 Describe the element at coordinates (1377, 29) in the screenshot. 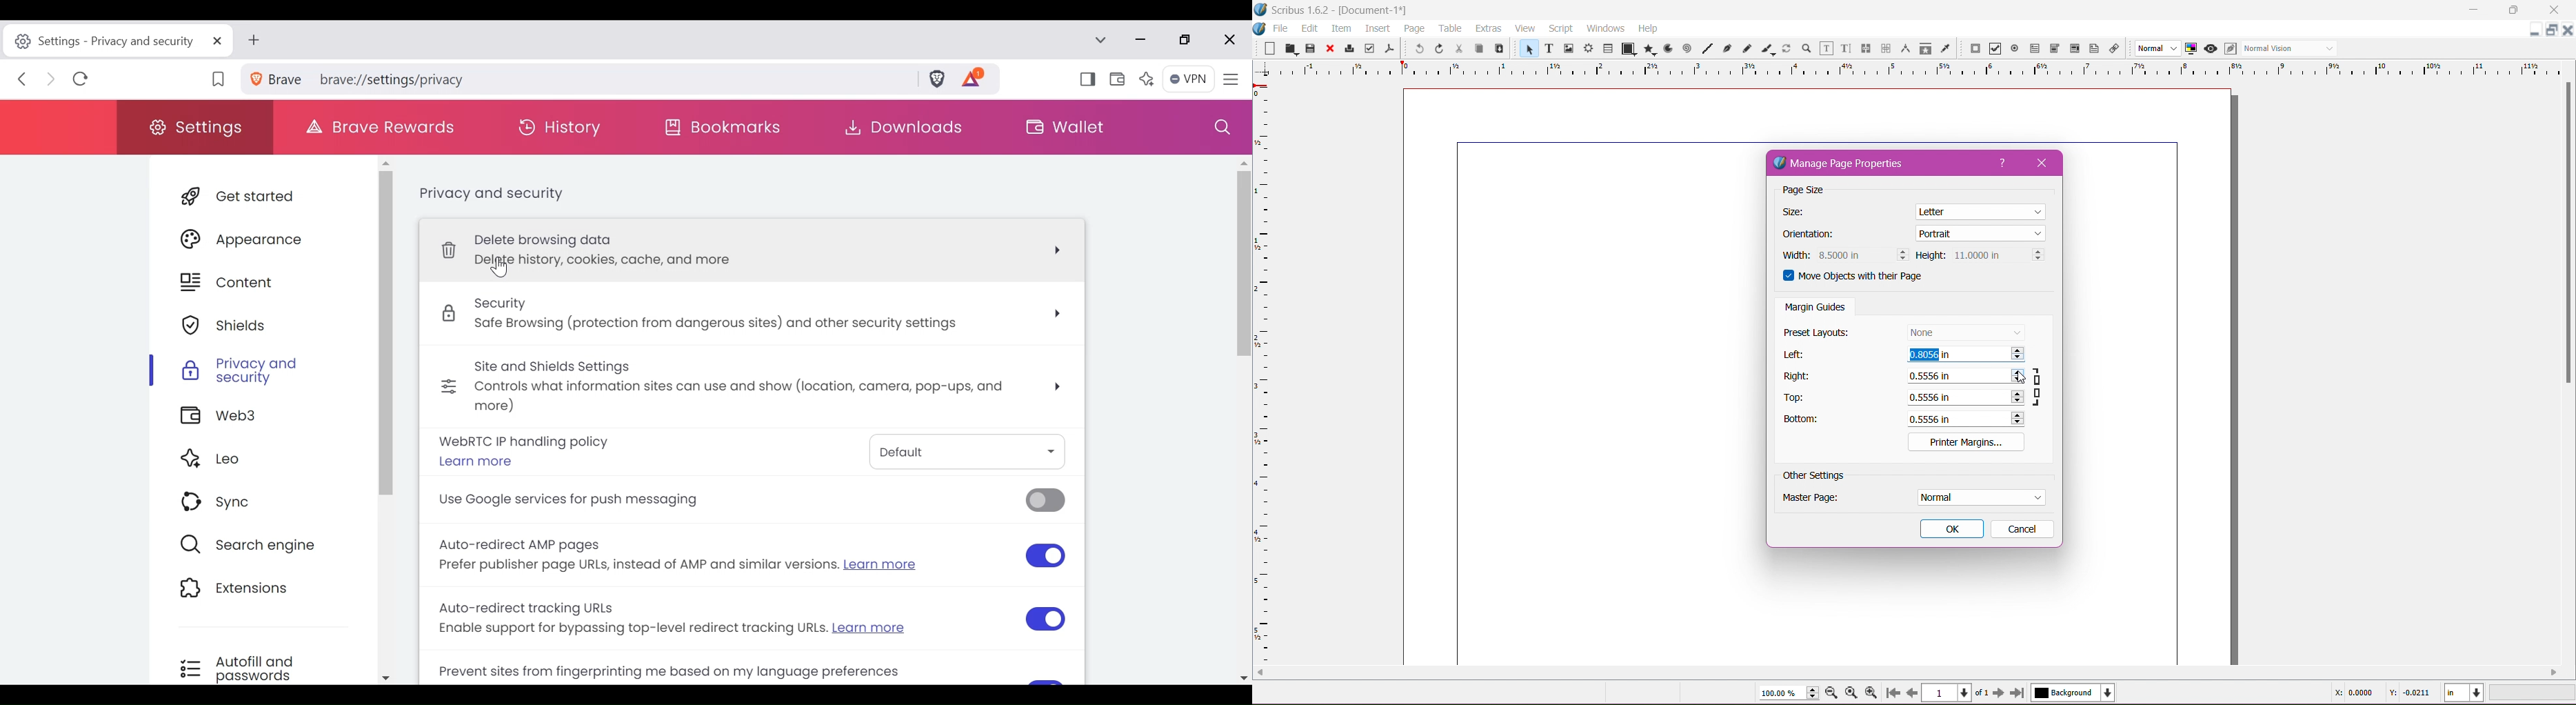

I see `Insert` at that location.